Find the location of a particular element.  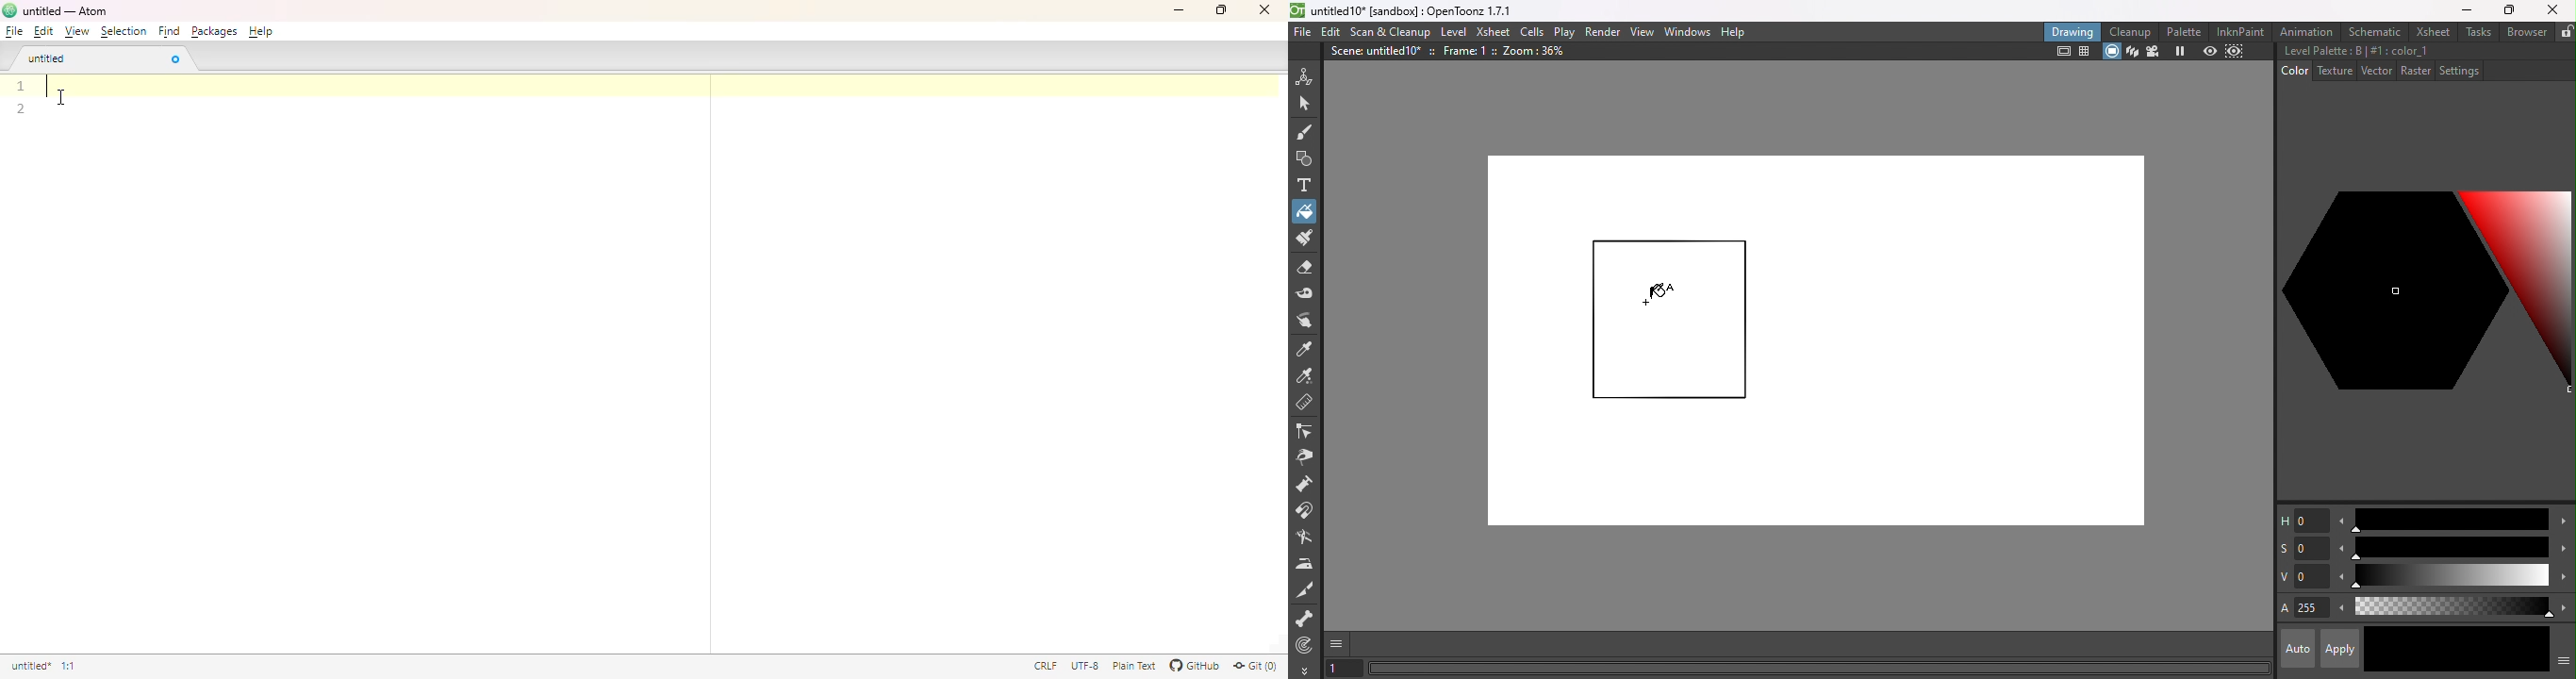

Increase is located at coordinates (2562, 547).